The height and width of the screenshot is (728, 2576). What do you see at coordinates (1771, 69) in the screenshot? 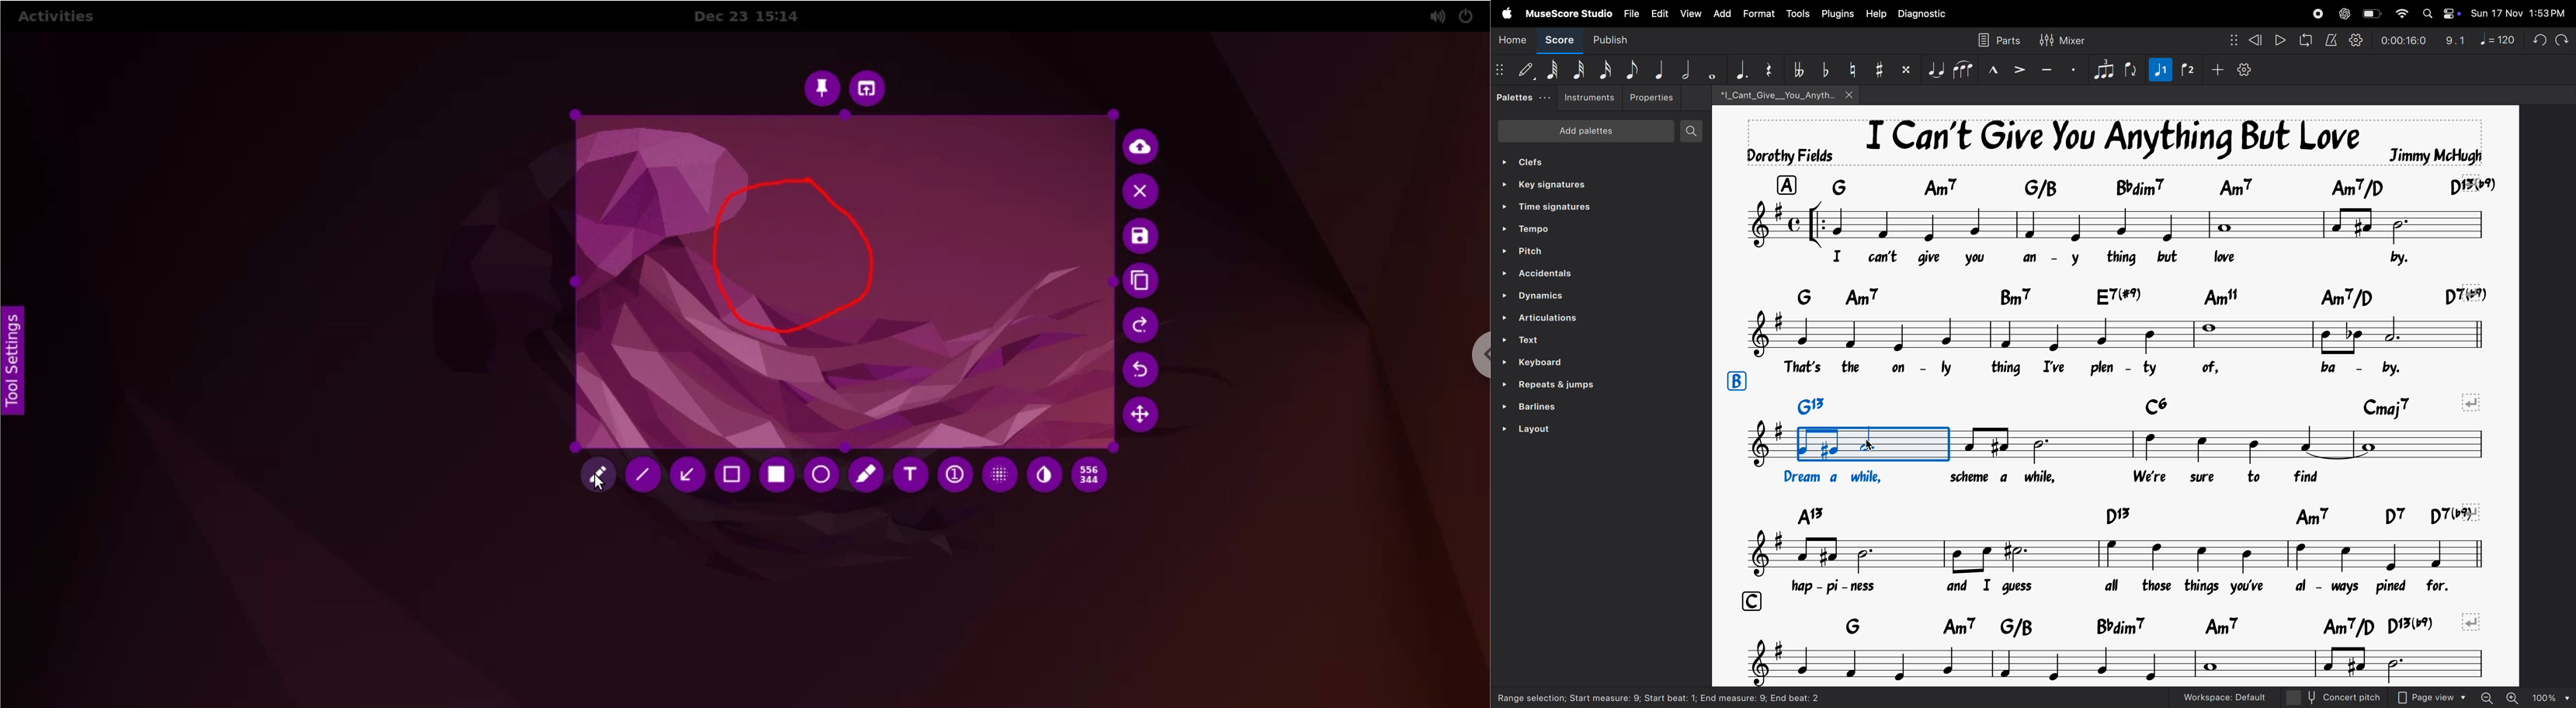
I see `reser ` at bounding box center [1771, 69].